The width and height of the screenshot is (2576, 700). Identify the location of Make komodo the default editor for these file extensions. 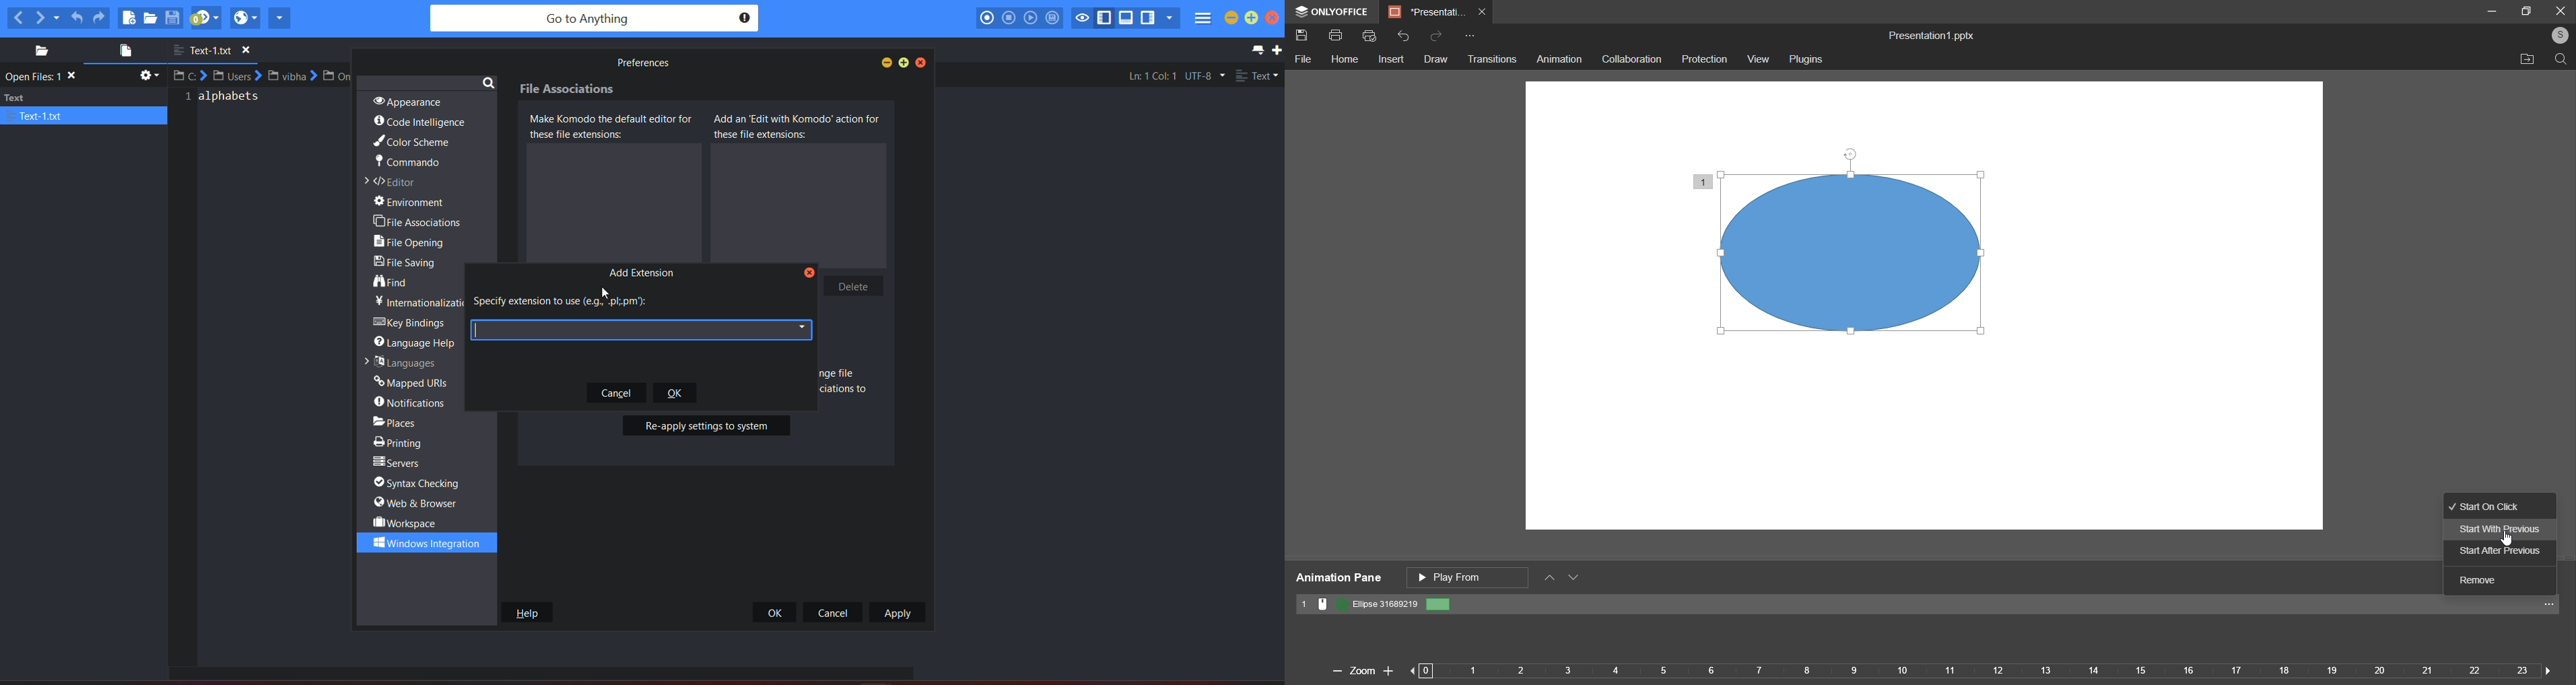
(615, 127).